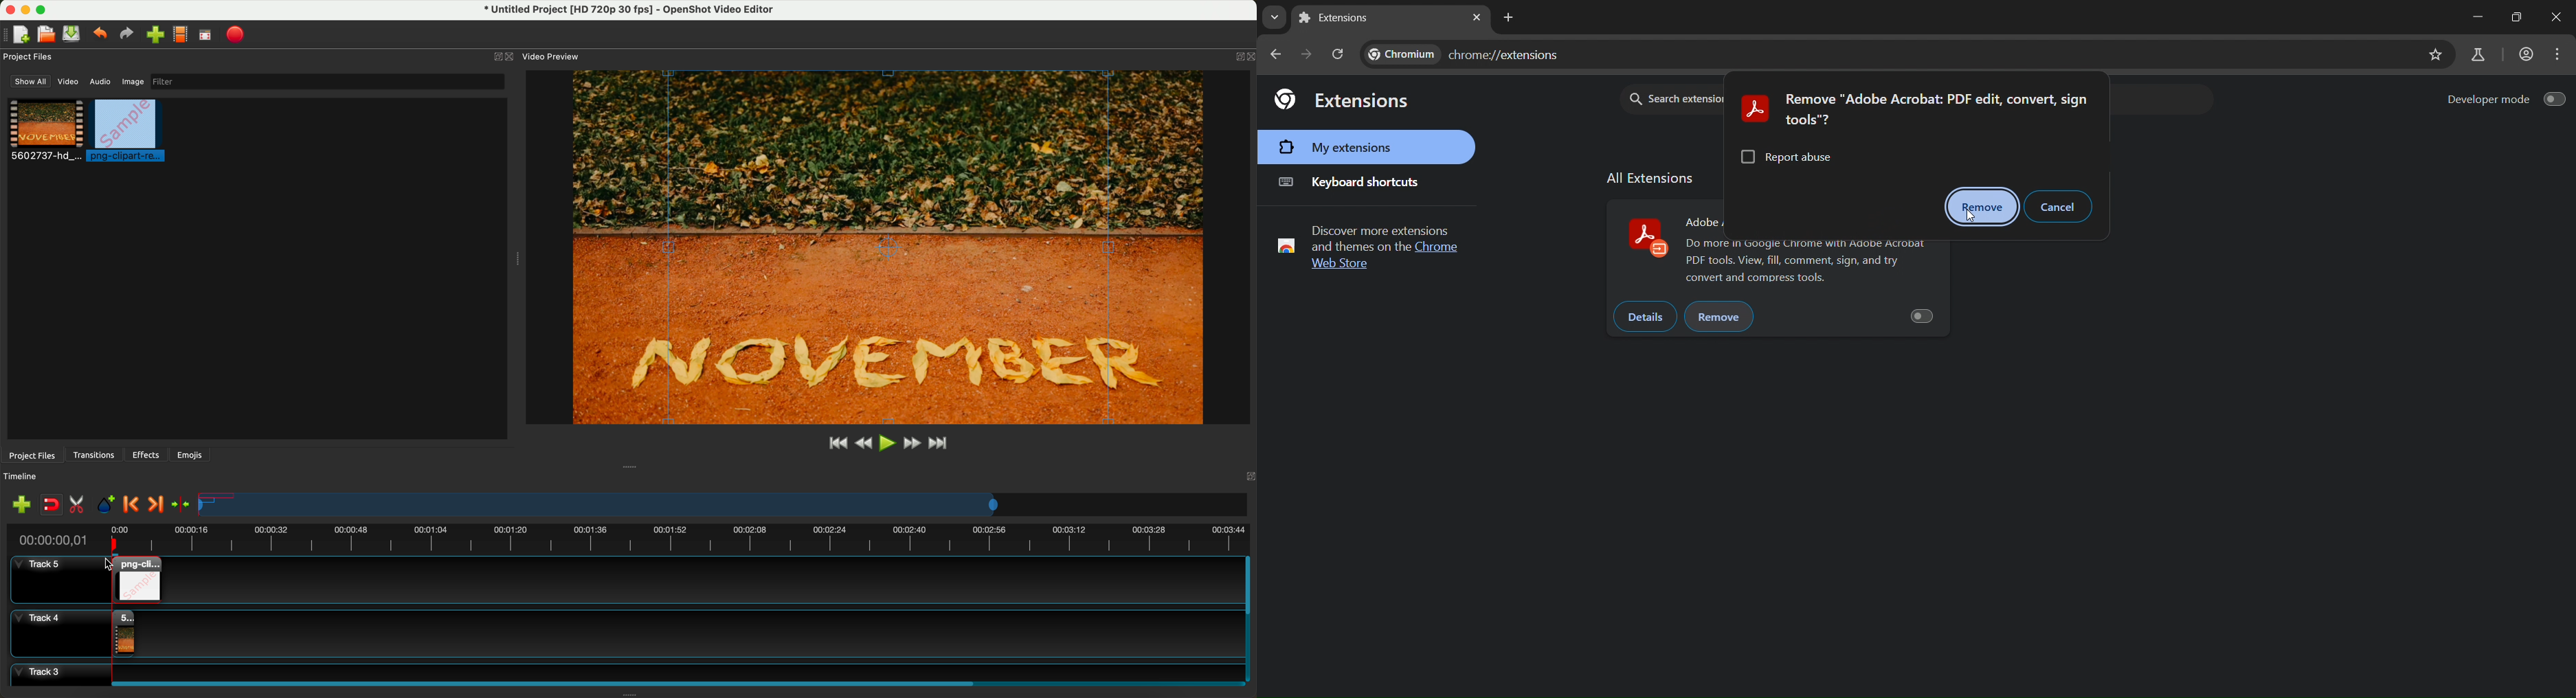  Describe the element at coordinates (101, 81) in the screenshot. I see `audio` at that location.